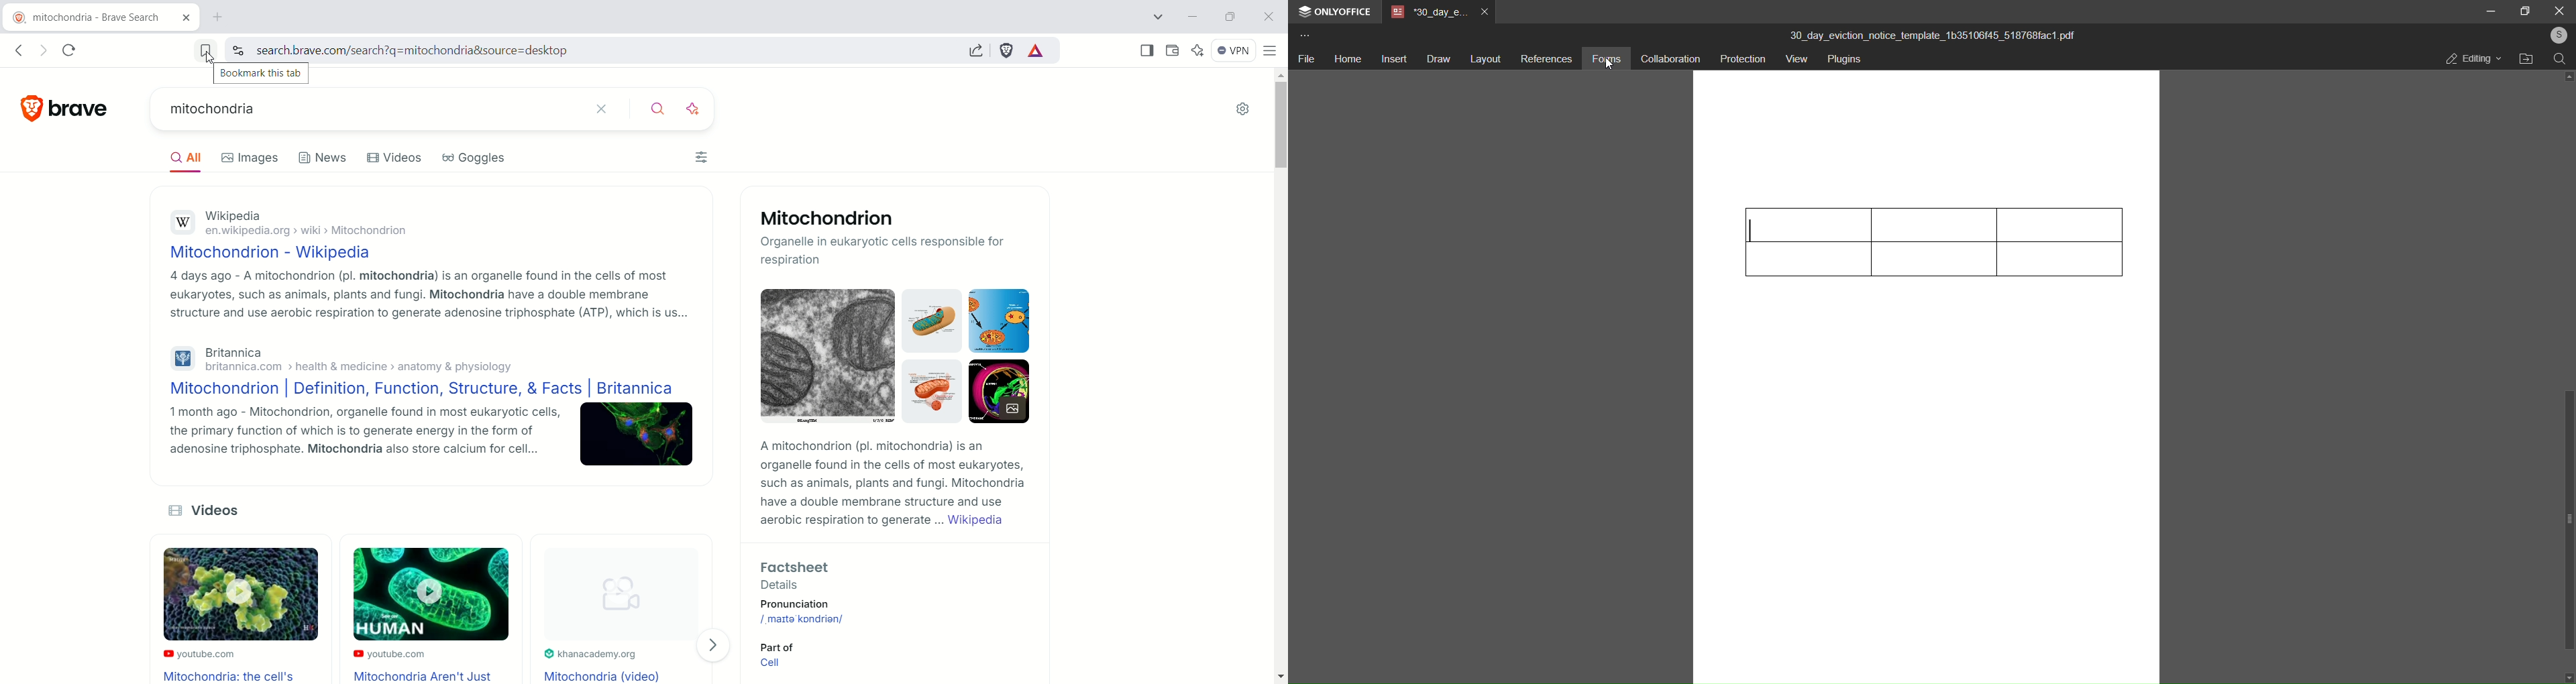 Image resolution: width=2576 pixels, height=700 pixels. What do you see at coordinates (1430, 12) in the screenshot?
I see `tab name` at bounding box center [1430, 12].